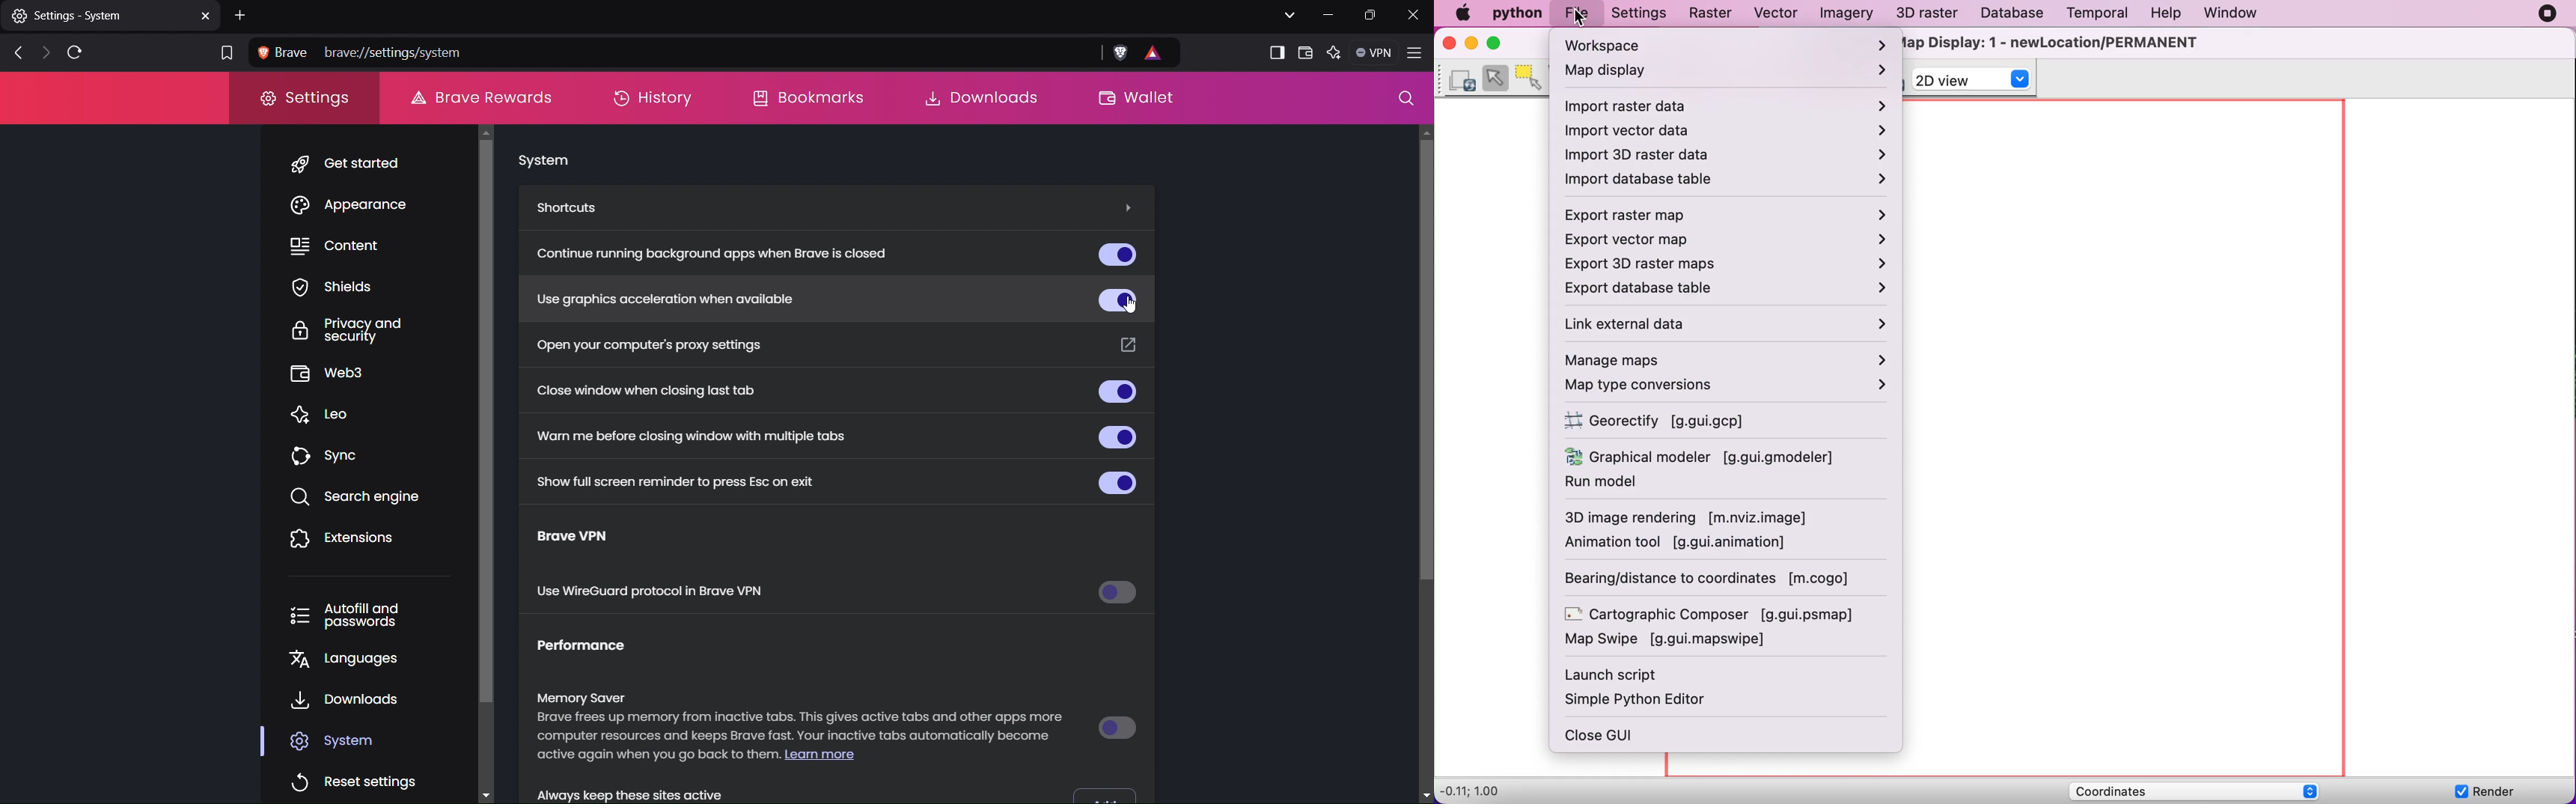 This screenshot has height=812, width=2576. Describe the element at coordinates (593, 651) in the screenshot. I see `Performance` at that location.